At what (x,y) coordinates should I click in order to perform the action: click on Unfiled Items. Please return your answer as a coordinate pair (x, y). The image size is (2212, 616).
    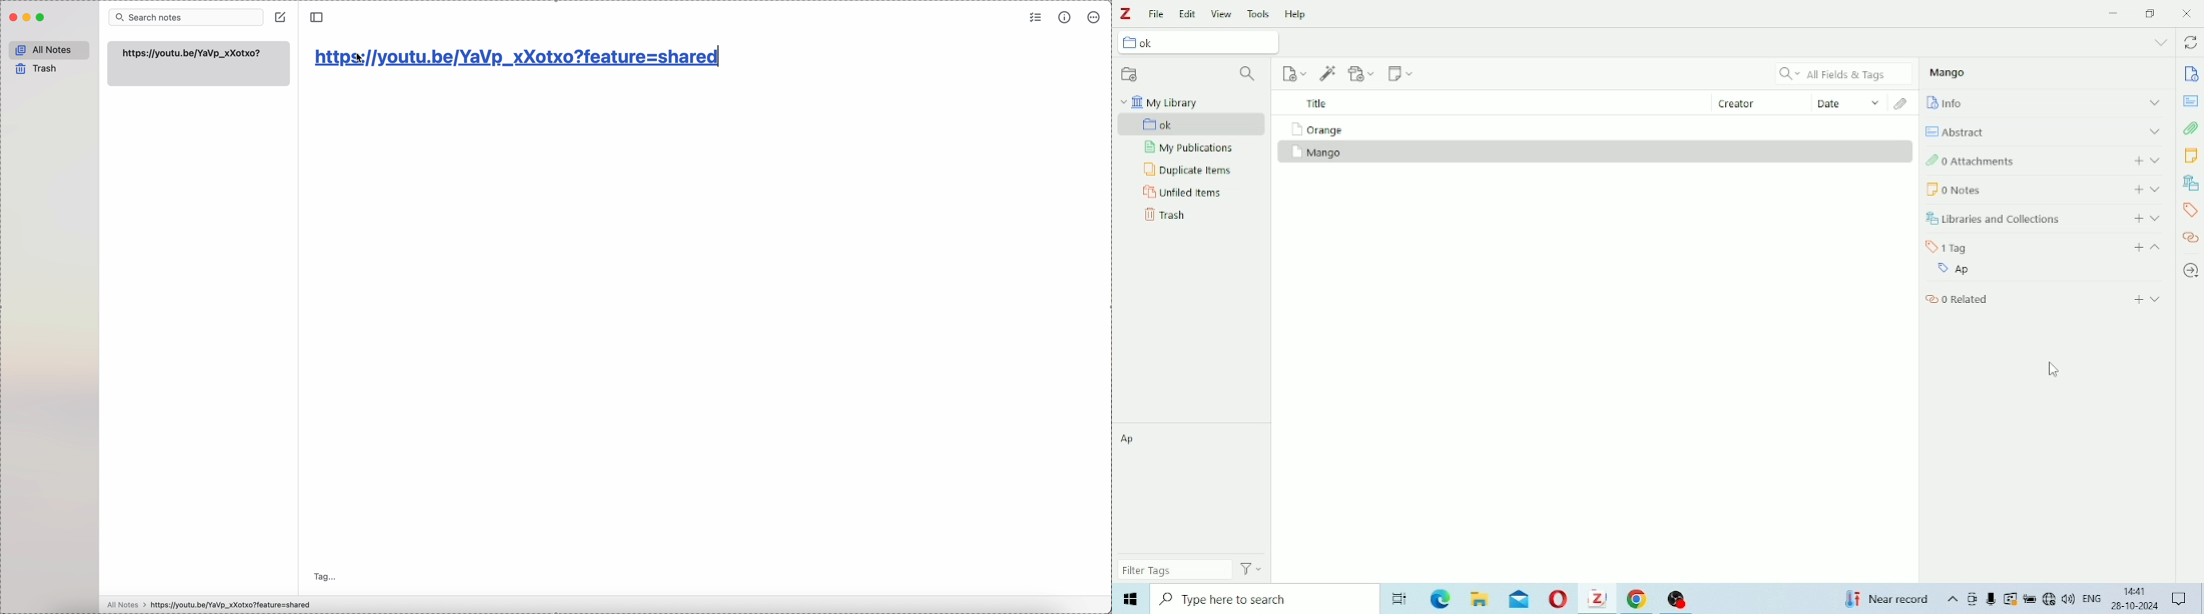
    Looking at the image, I should click on (1184, 191).